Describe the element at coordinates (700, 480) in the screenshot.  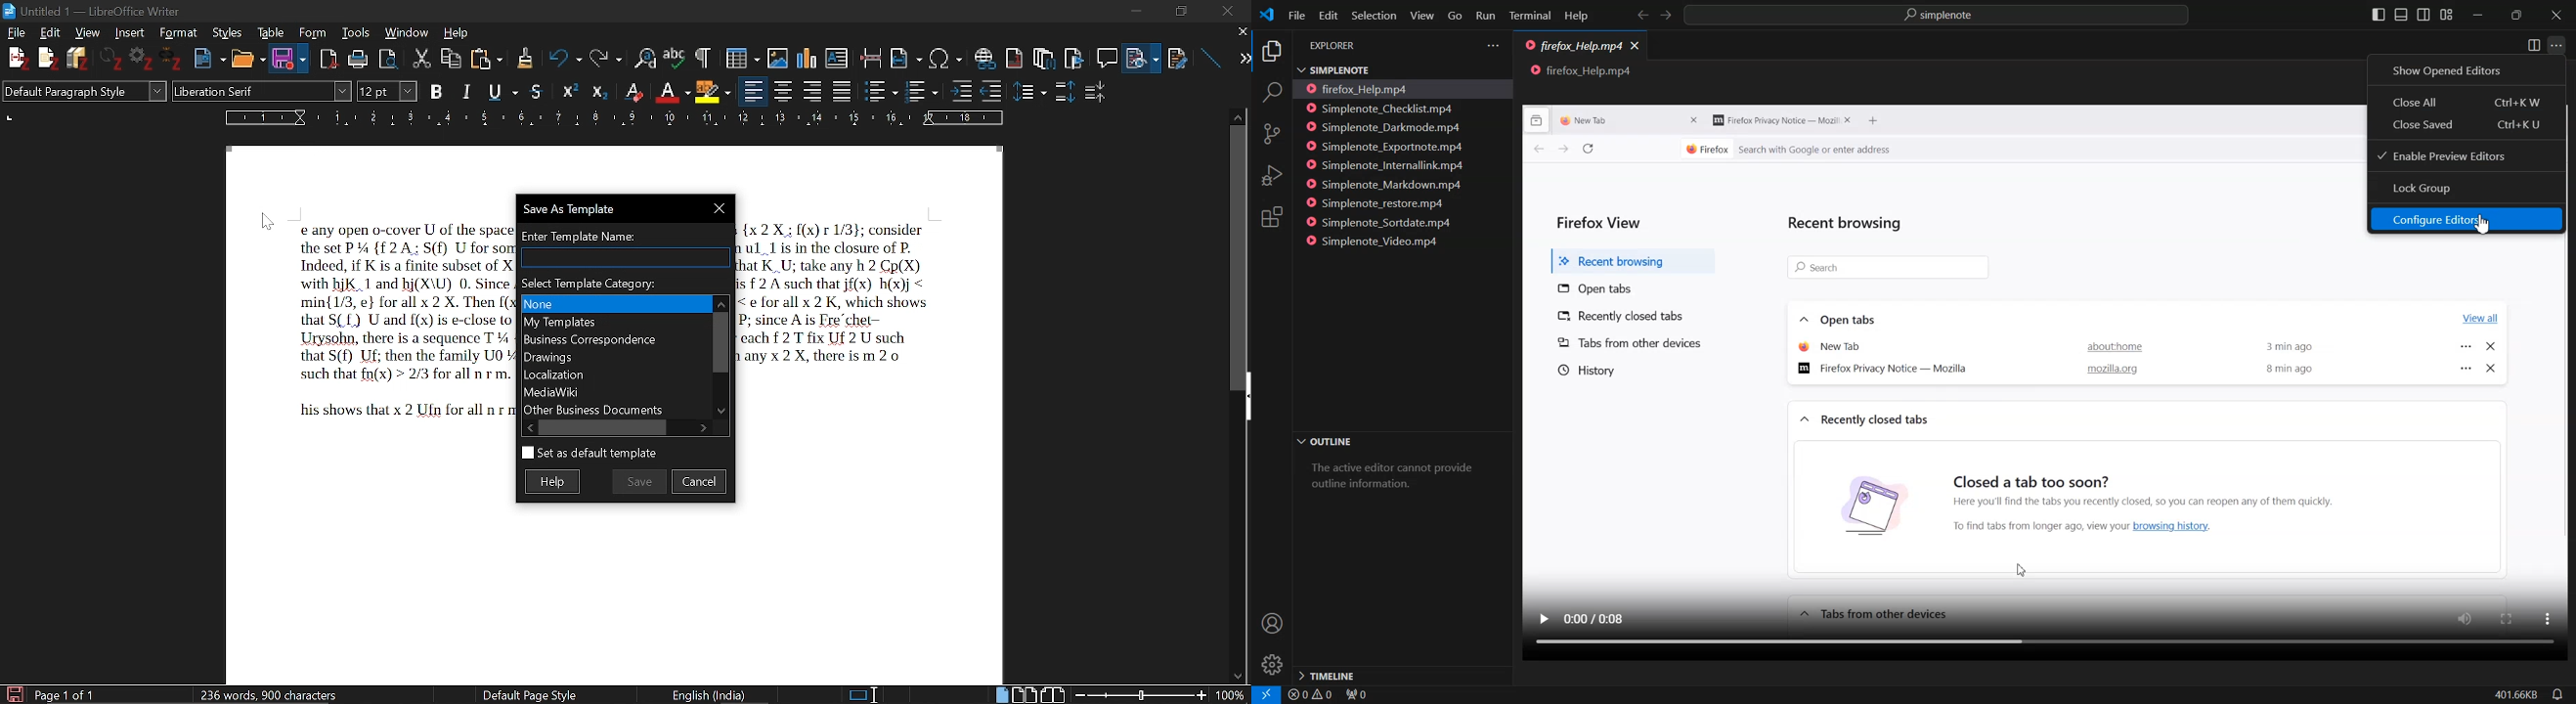
I see `Cancel` at that location.